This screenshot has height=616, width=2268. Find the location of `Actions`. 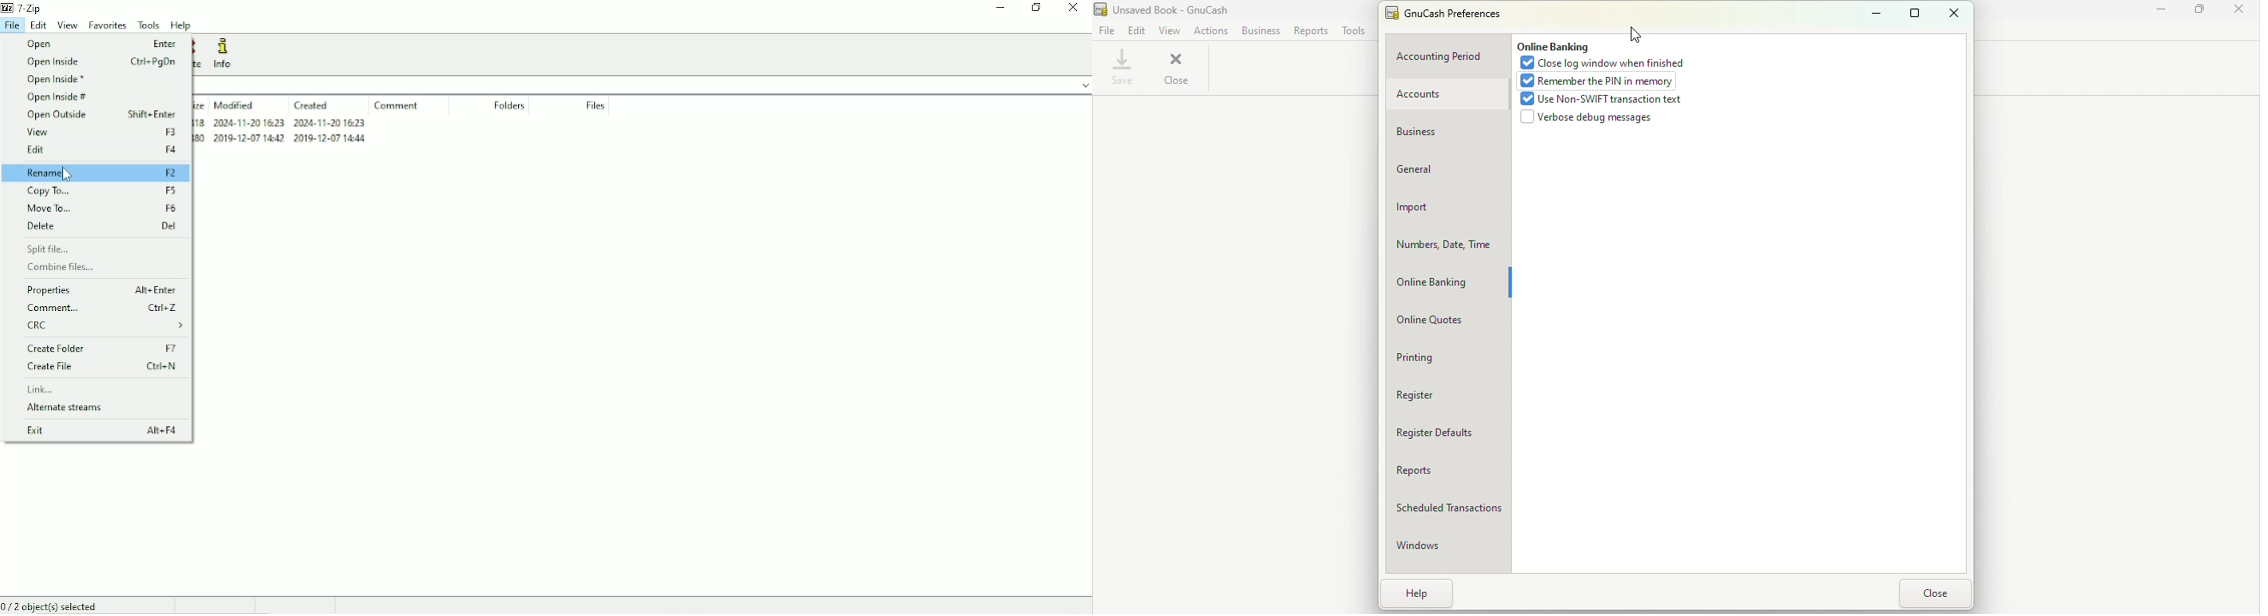

Actions is located at coordinates (1208, 32).